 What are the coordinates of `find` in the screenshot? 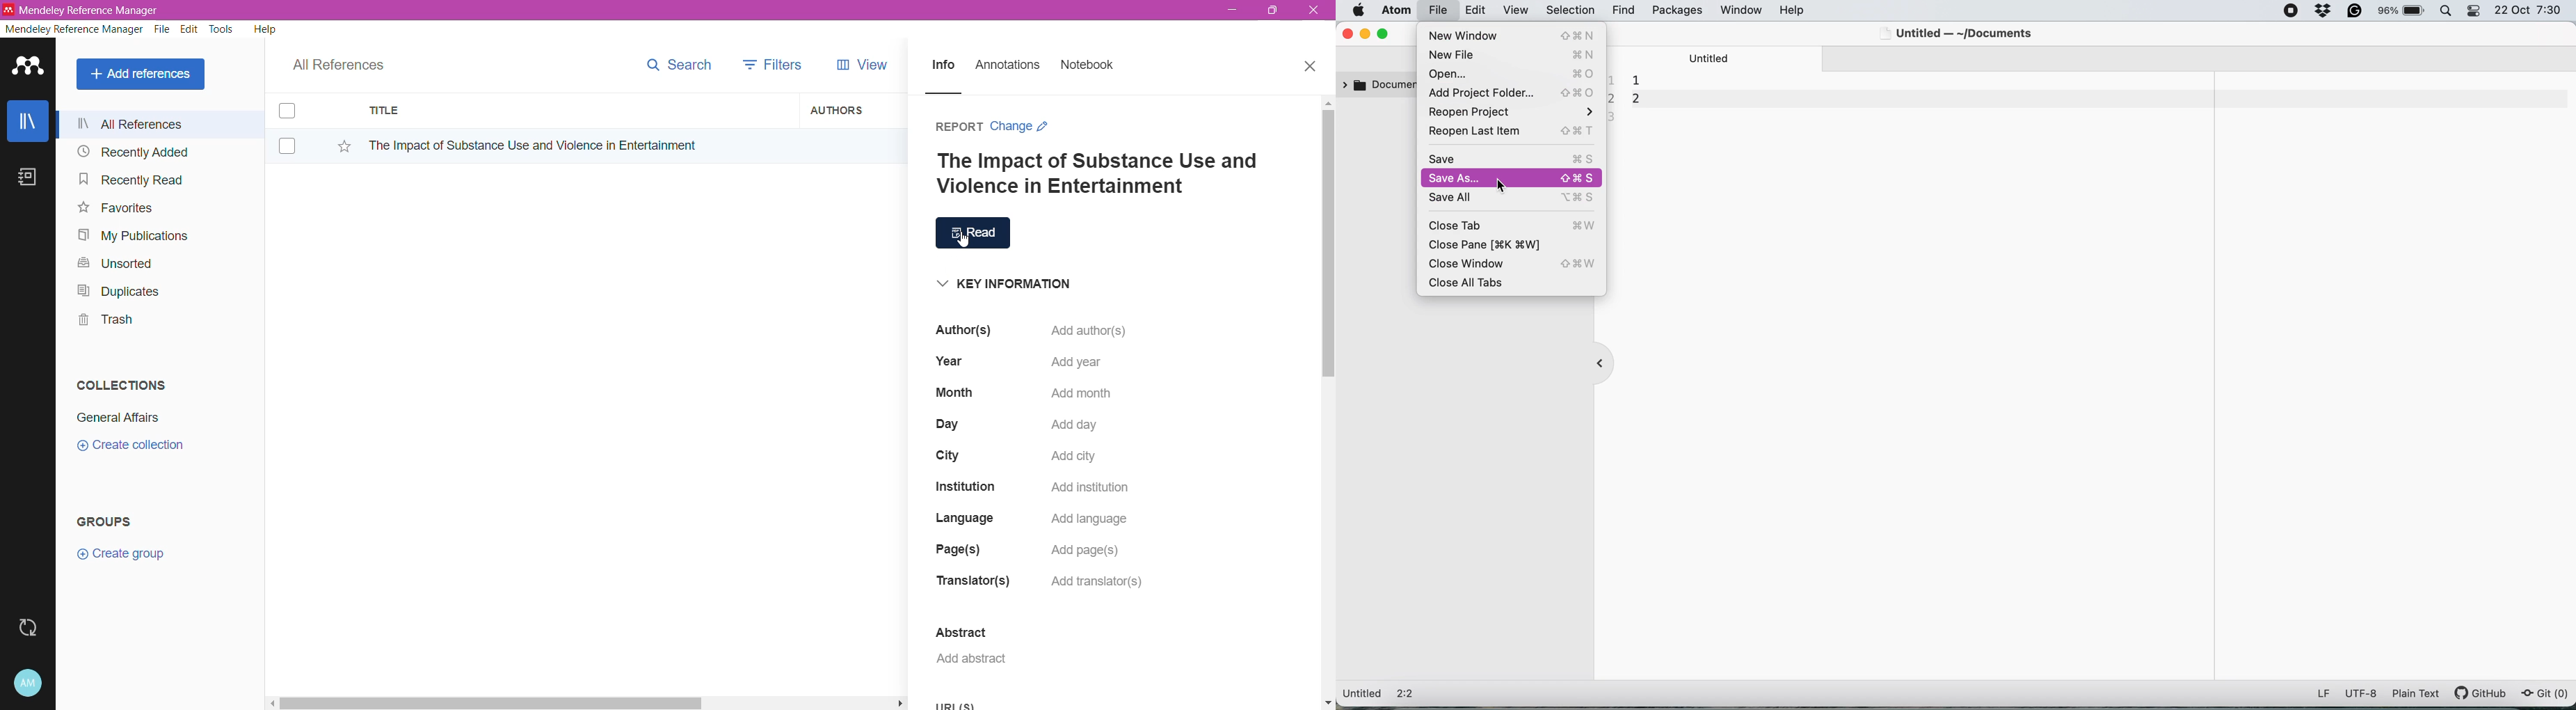 It's located at (1624, 11).